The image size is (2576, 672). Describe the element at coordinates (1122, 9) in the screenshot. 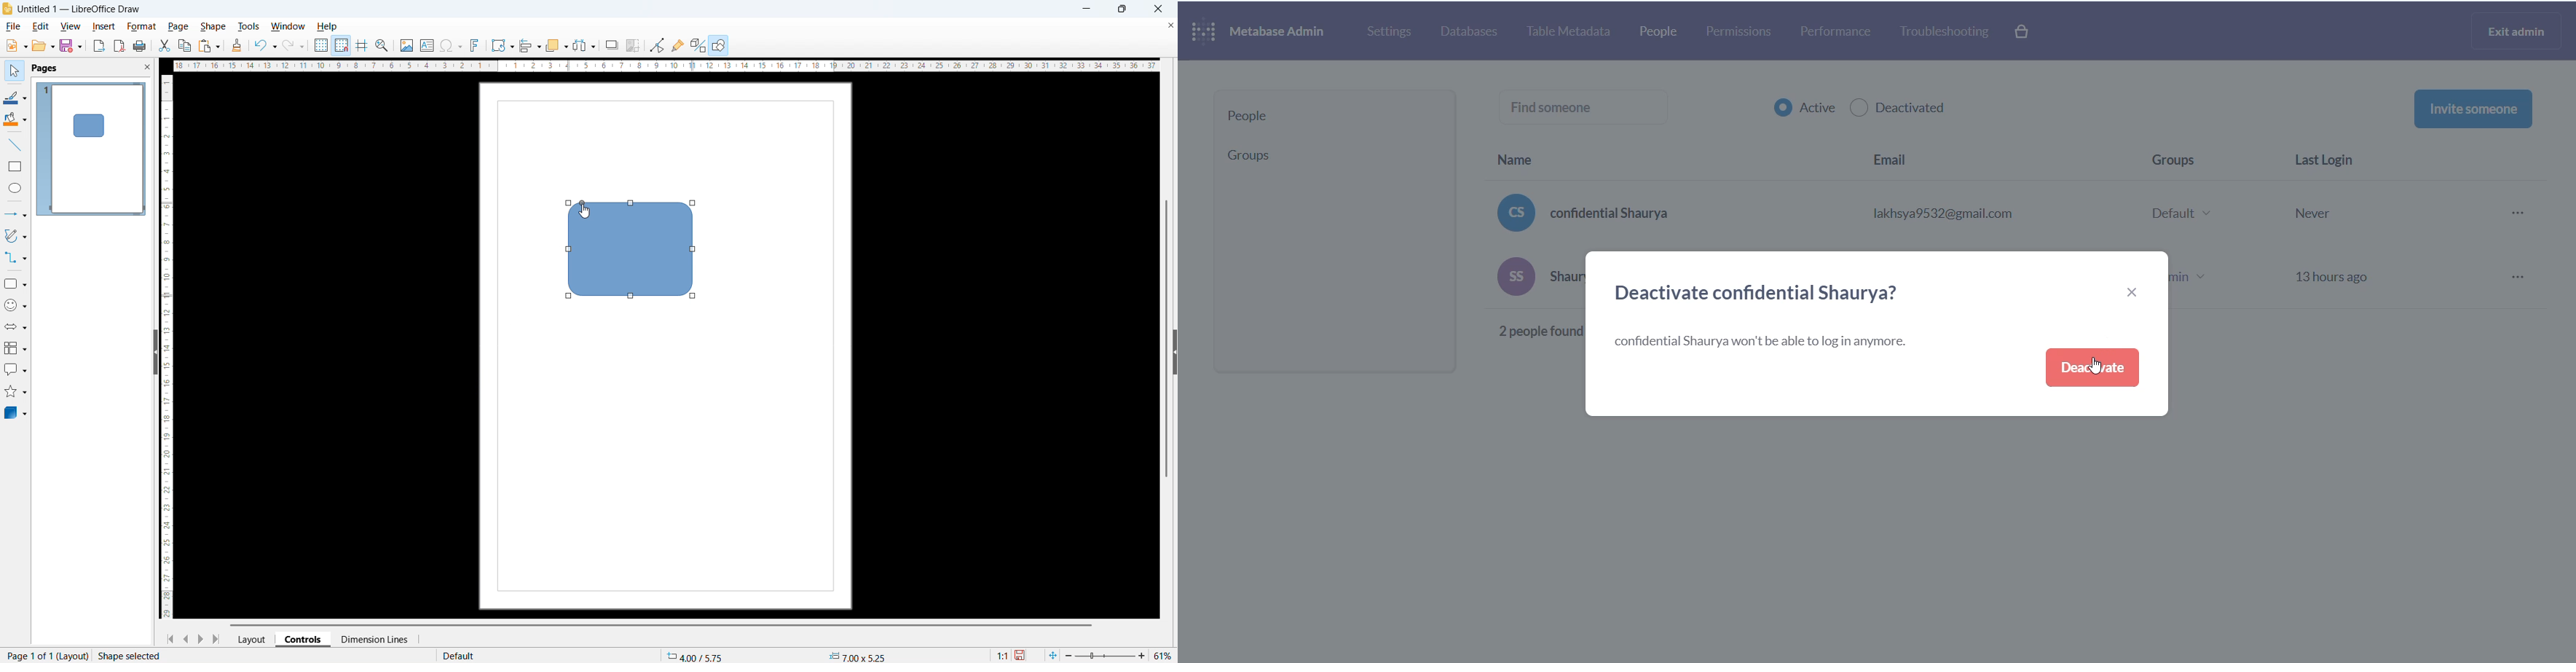

I see `maximise ` at that location.